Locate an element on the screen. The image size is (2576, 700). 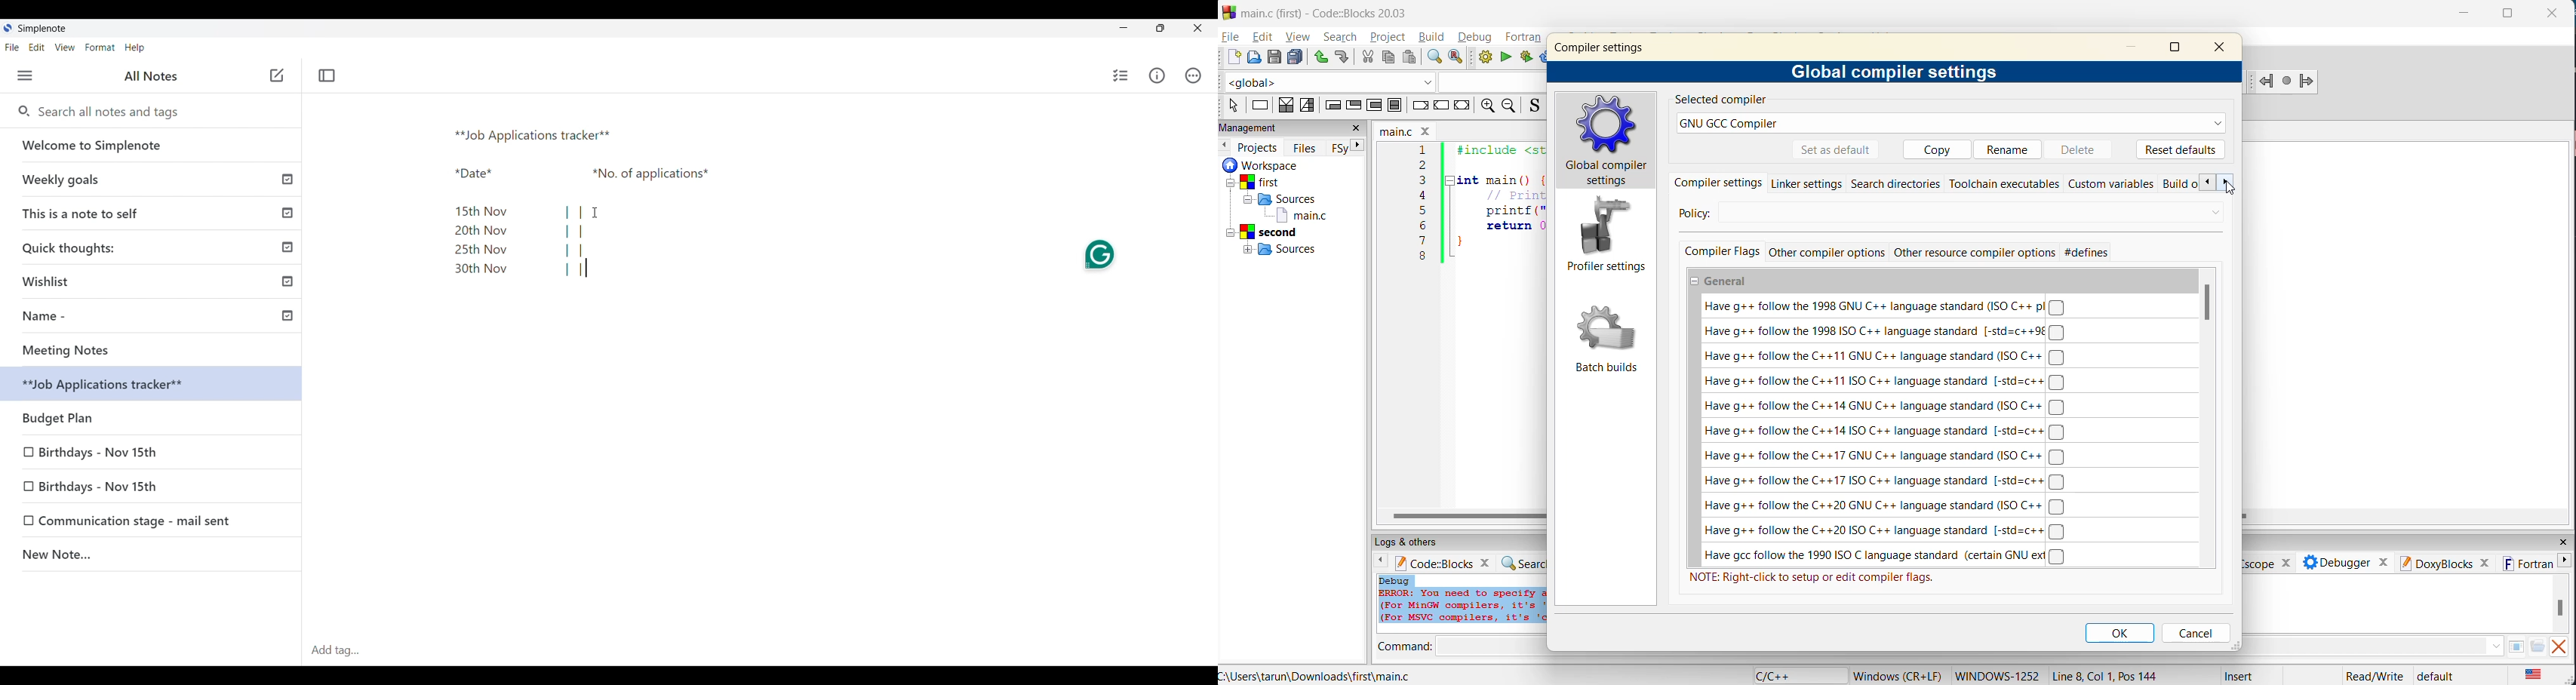
close is located at coordinates (1356, 129).